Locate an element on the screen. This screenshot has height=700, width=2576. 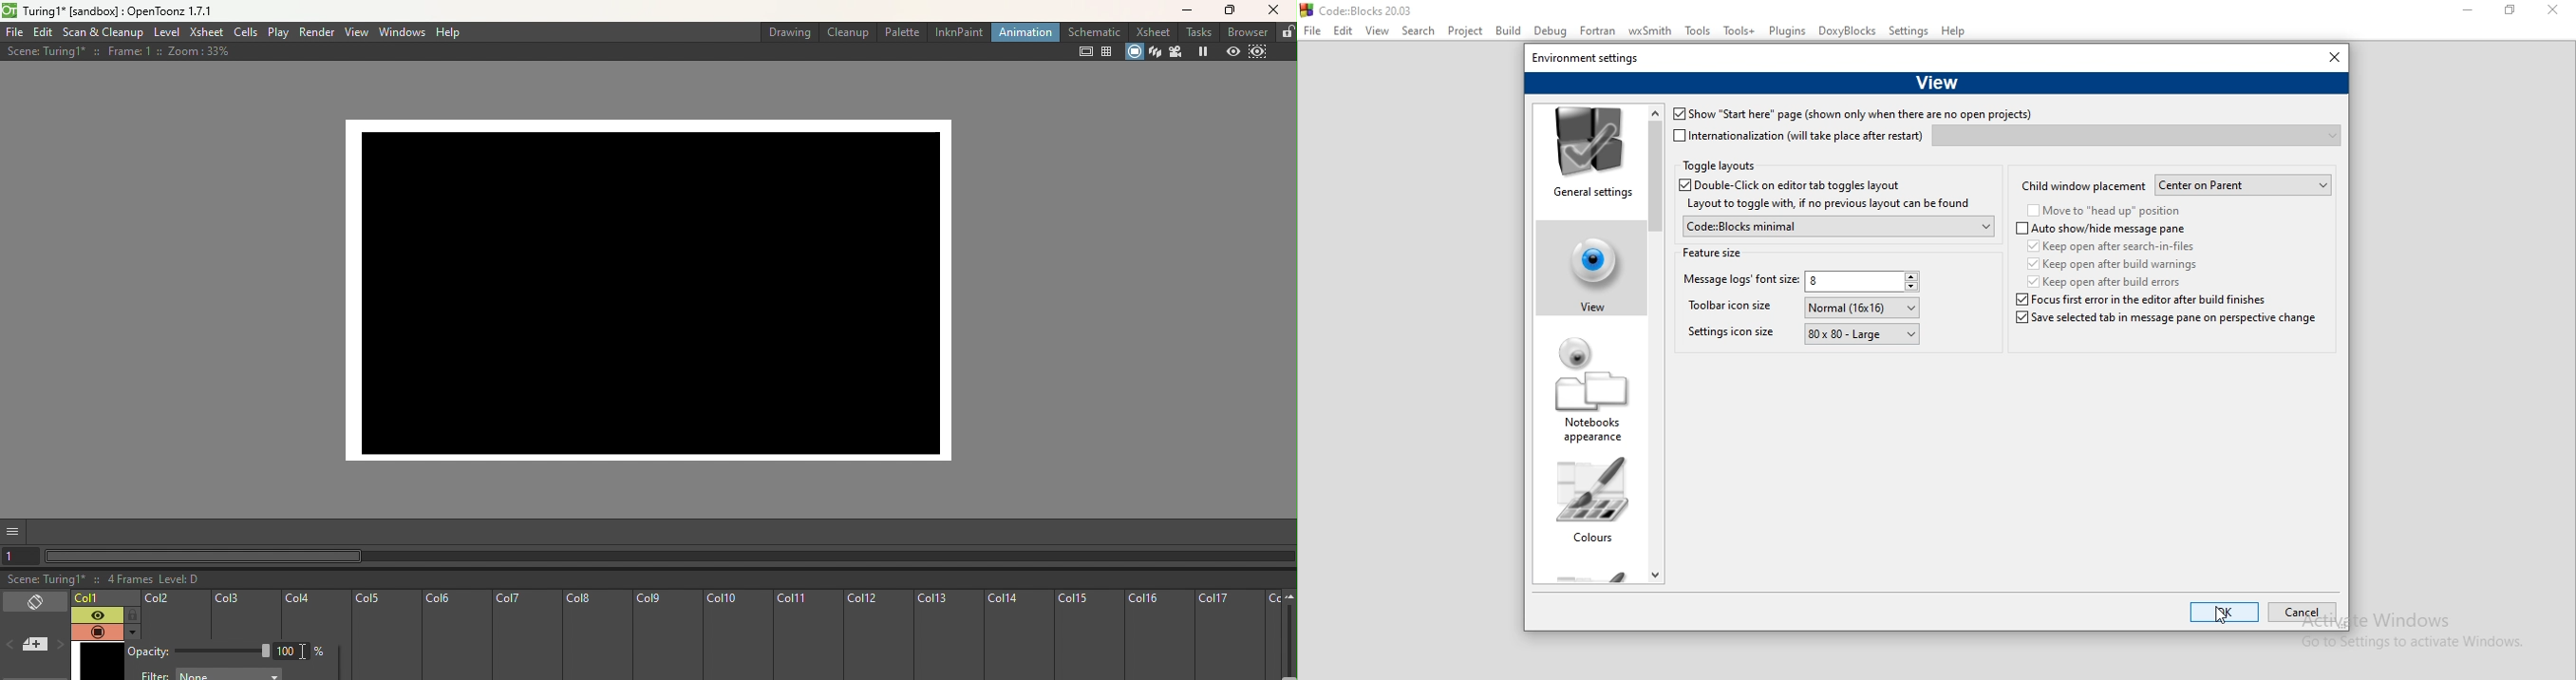
 Keep open after build error is located at coordinates (2106, 281).